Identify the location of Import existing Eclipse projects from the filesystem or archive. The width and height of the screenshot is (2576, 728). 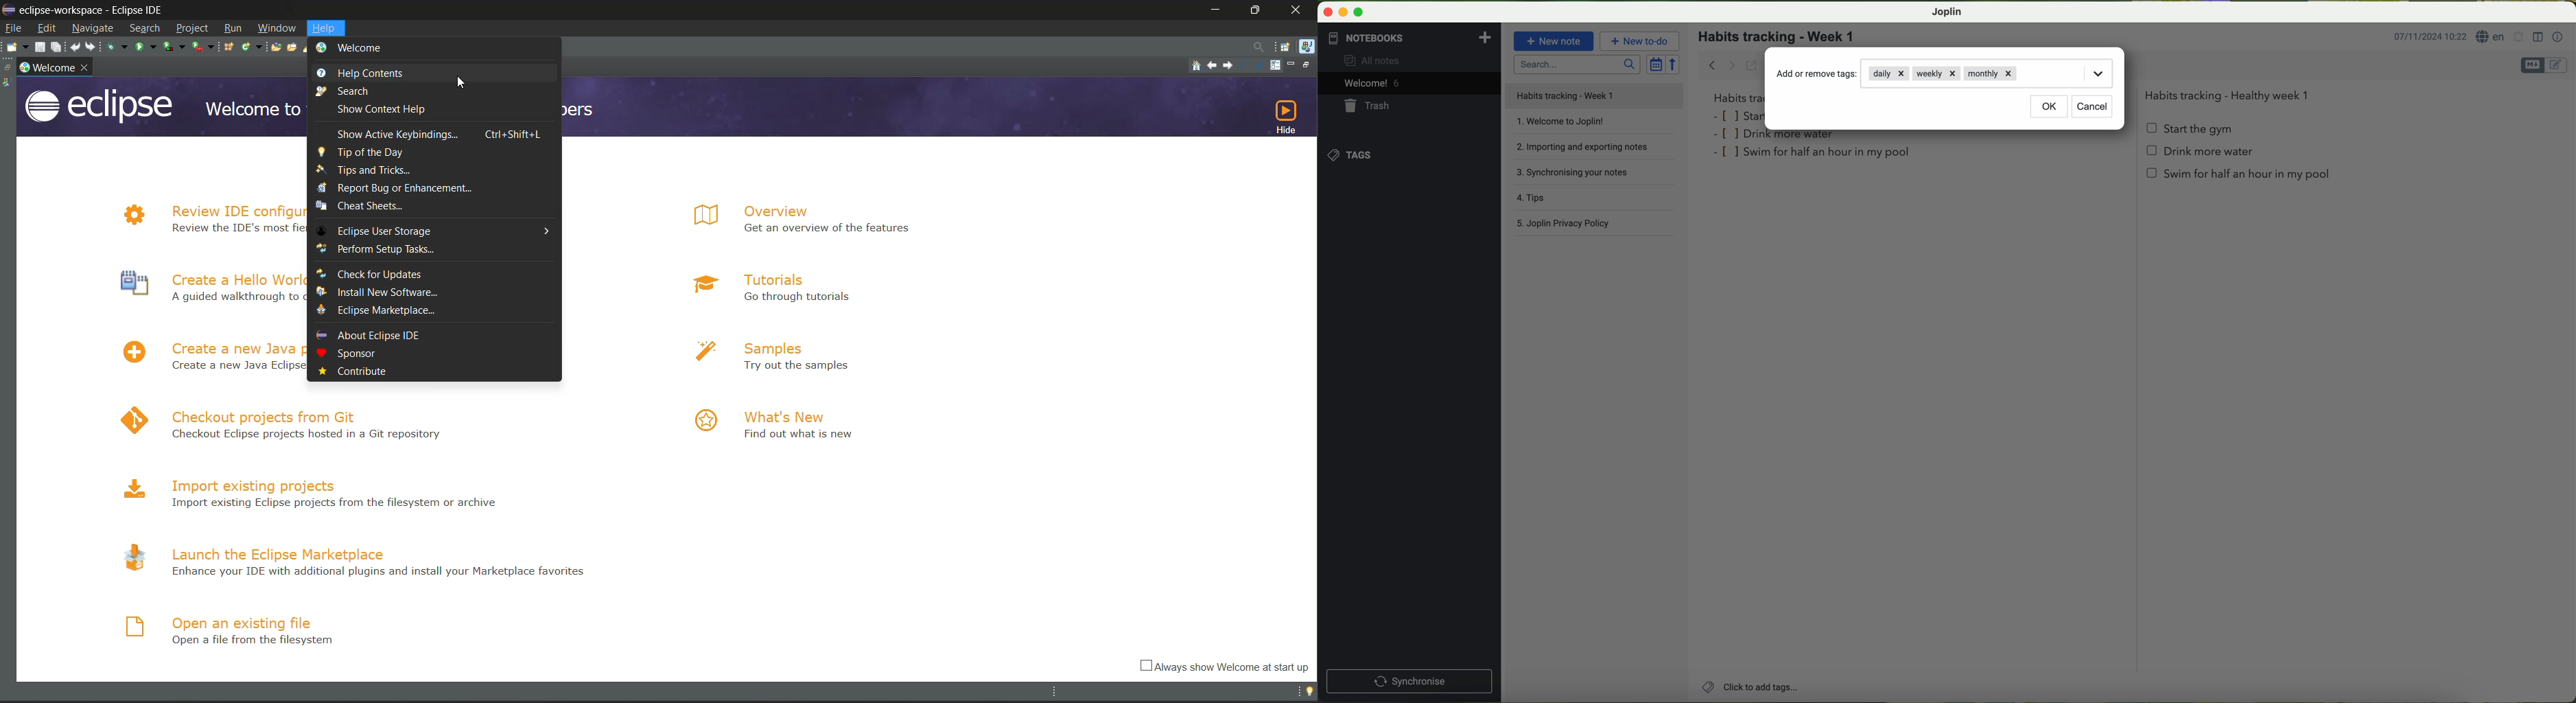
(338, 503).